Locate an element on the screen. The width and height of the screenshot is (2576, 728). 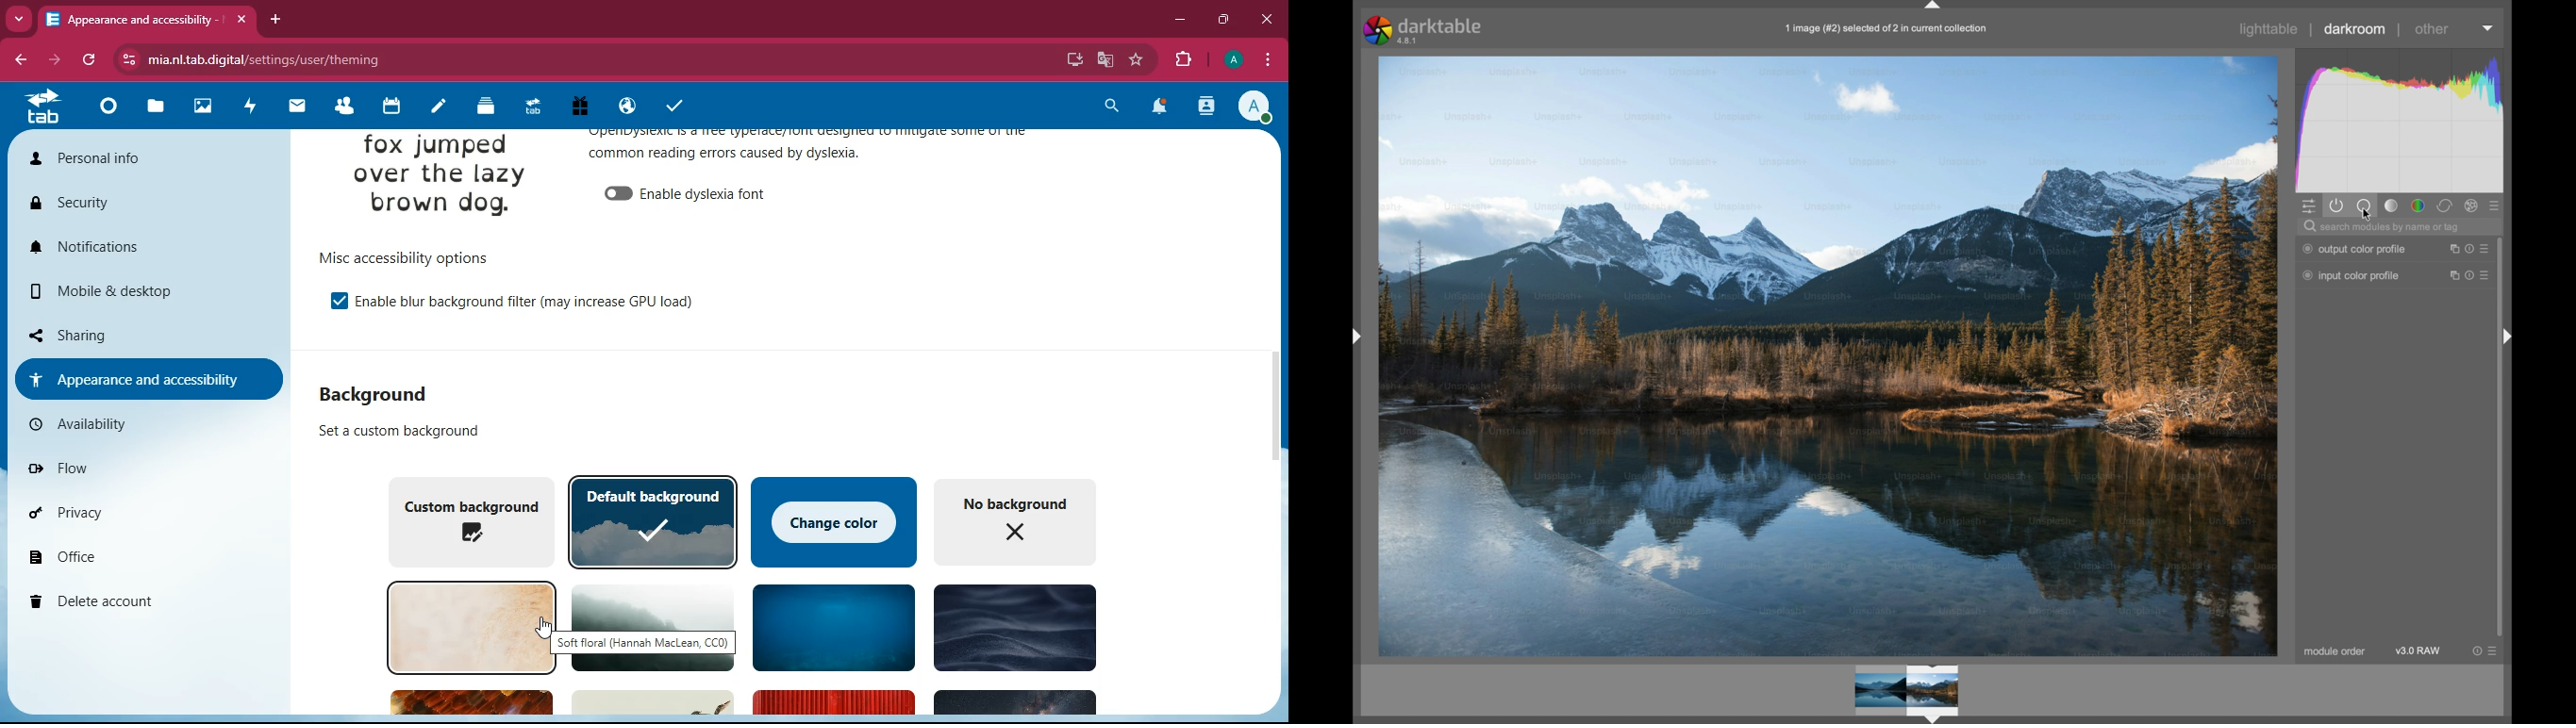
color is located at coordinates (2419, 206).